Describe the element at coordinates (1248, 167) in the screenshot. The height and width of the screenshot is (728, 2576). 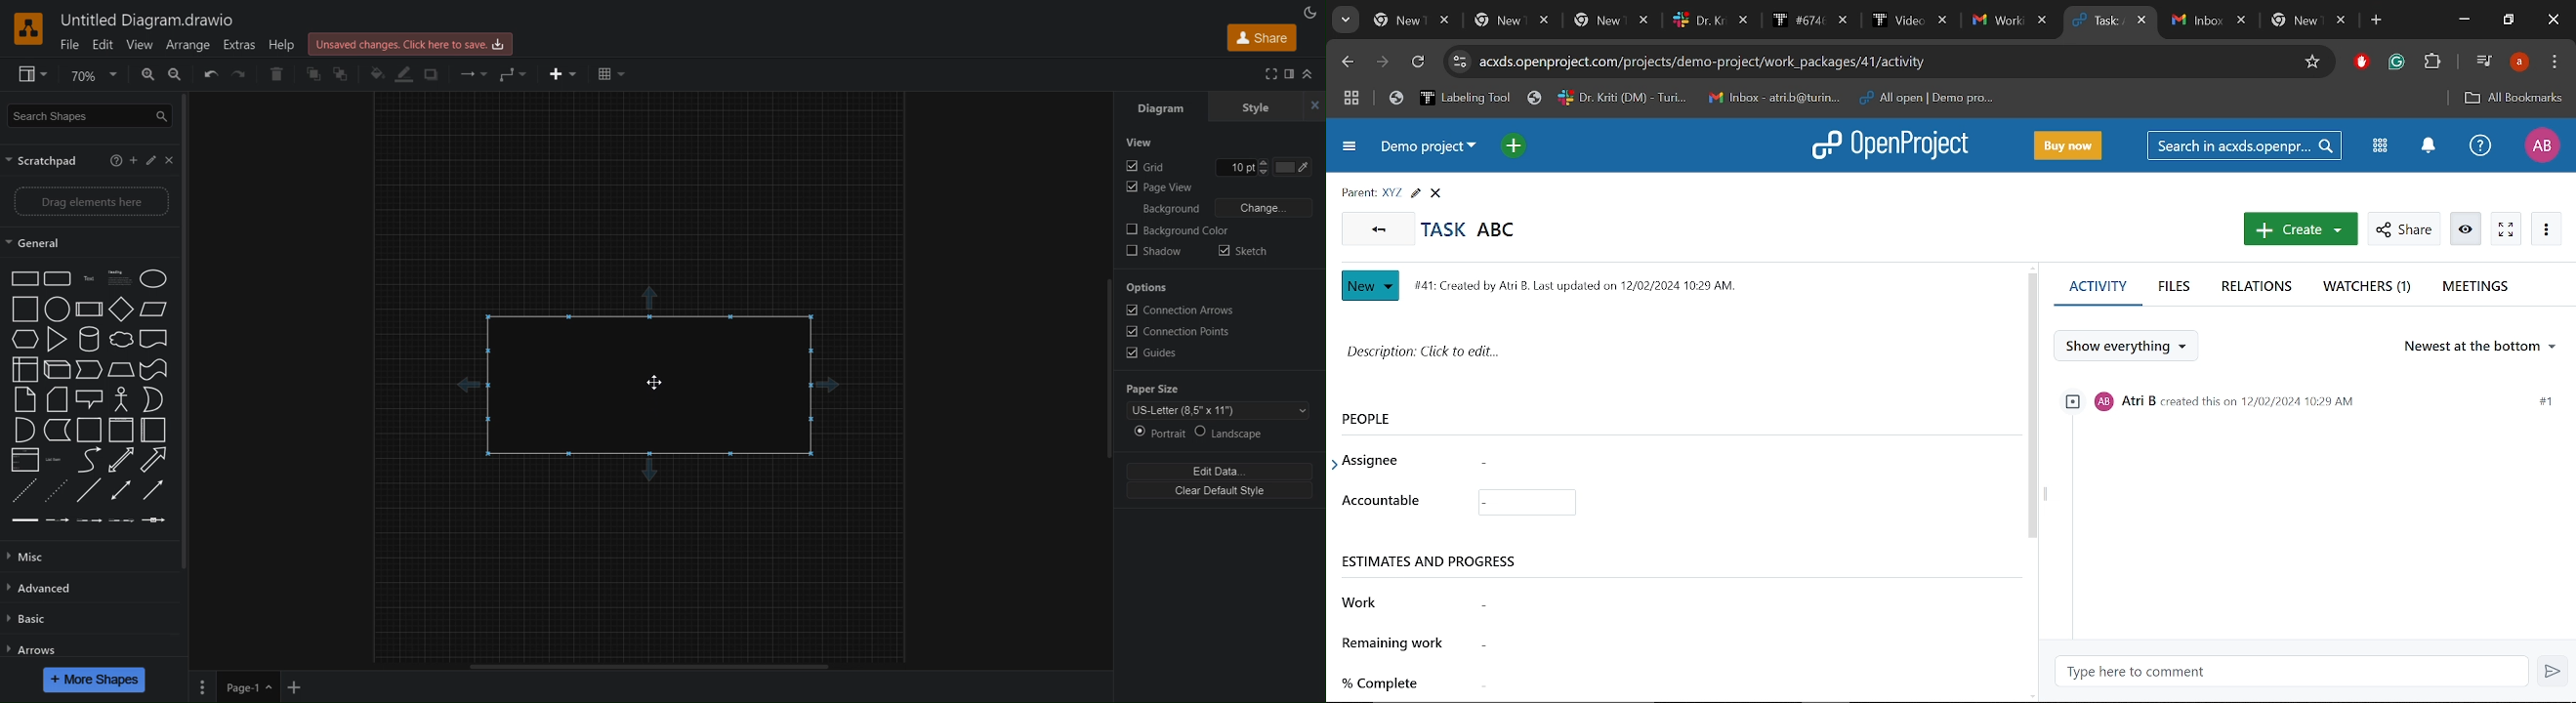
I see `Grid size` at that location.